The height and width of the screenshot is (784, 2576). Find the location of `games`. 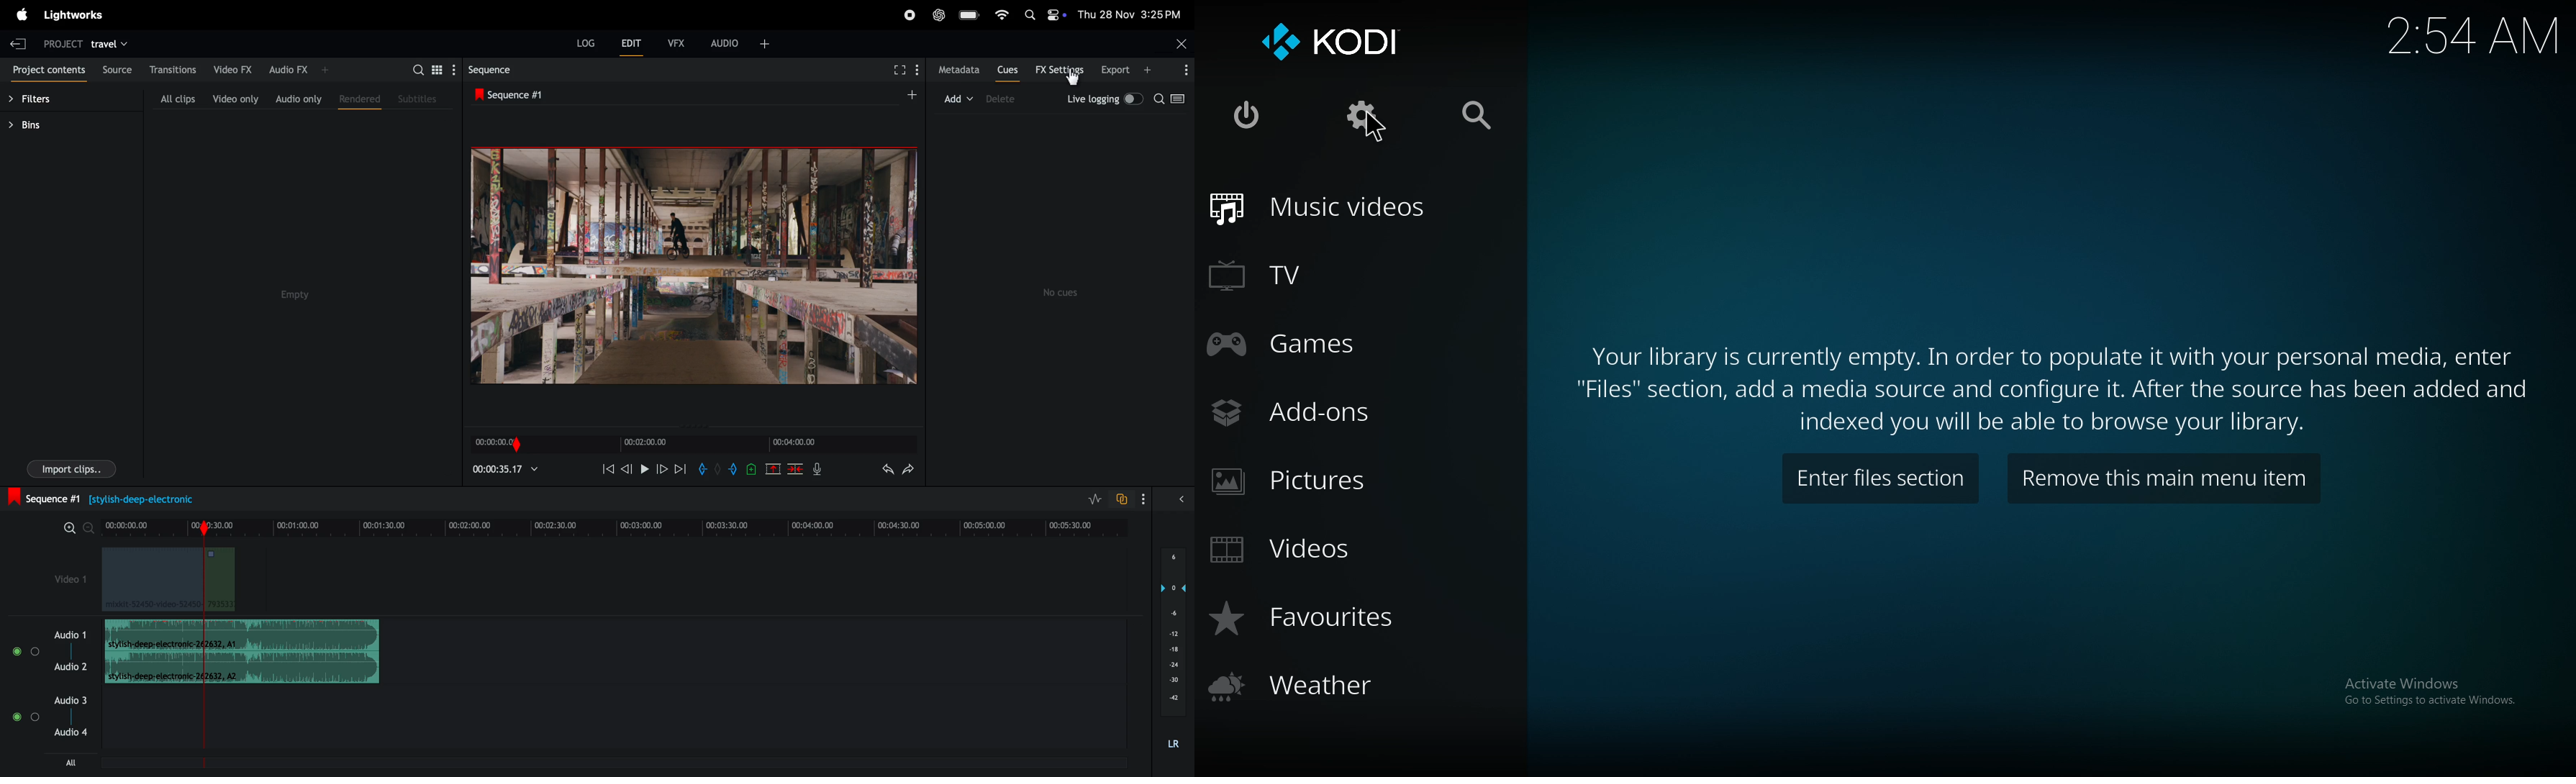

games is located at coordinates (1291, 347).